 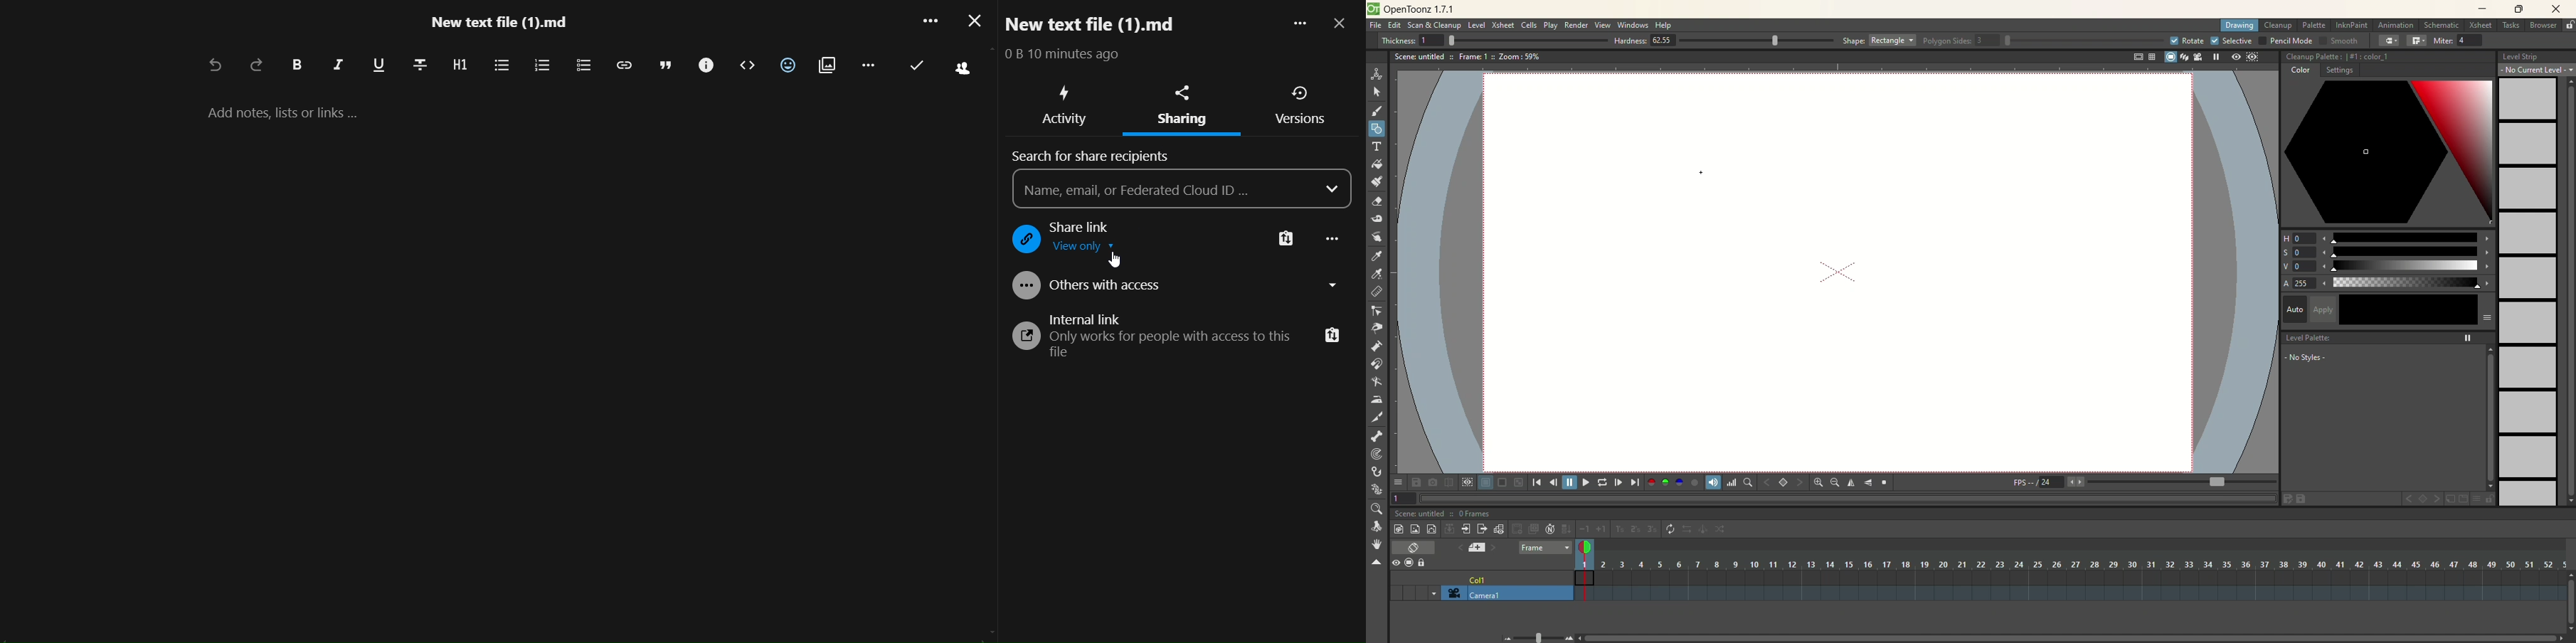 I want to click on drawing, so click(x=2240, y=26).